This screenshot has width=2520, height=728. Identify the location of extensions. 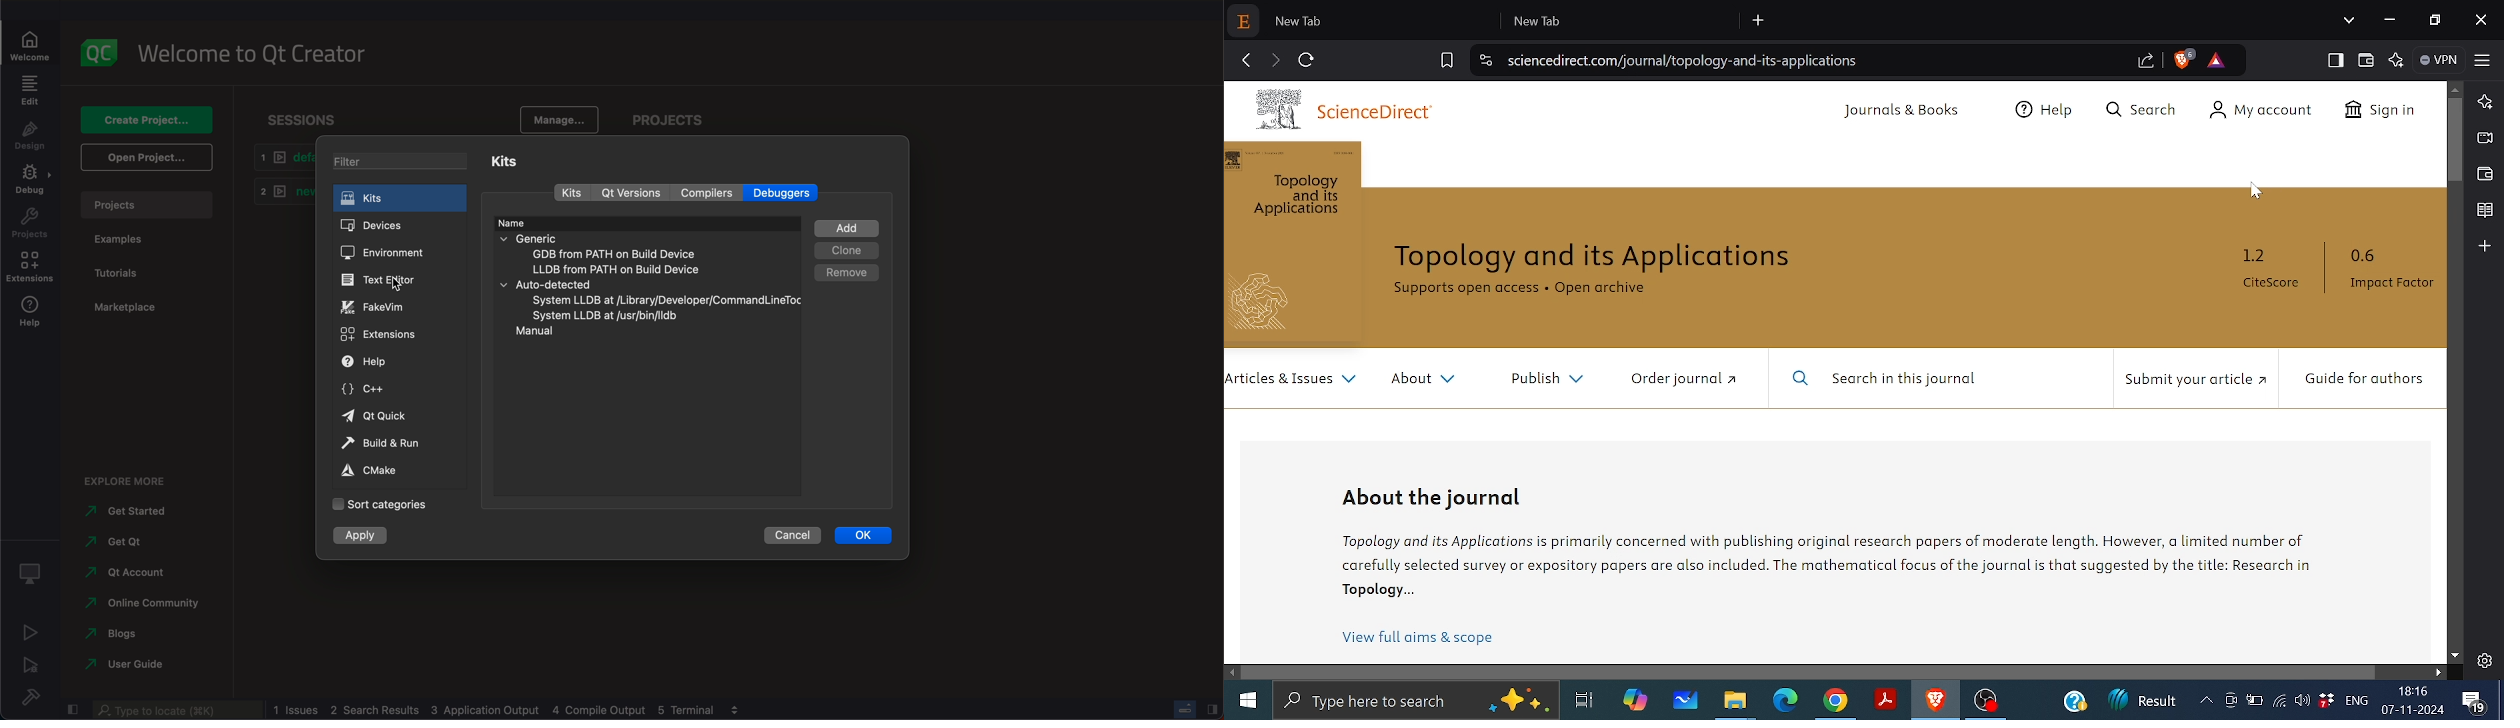
(398, 333).